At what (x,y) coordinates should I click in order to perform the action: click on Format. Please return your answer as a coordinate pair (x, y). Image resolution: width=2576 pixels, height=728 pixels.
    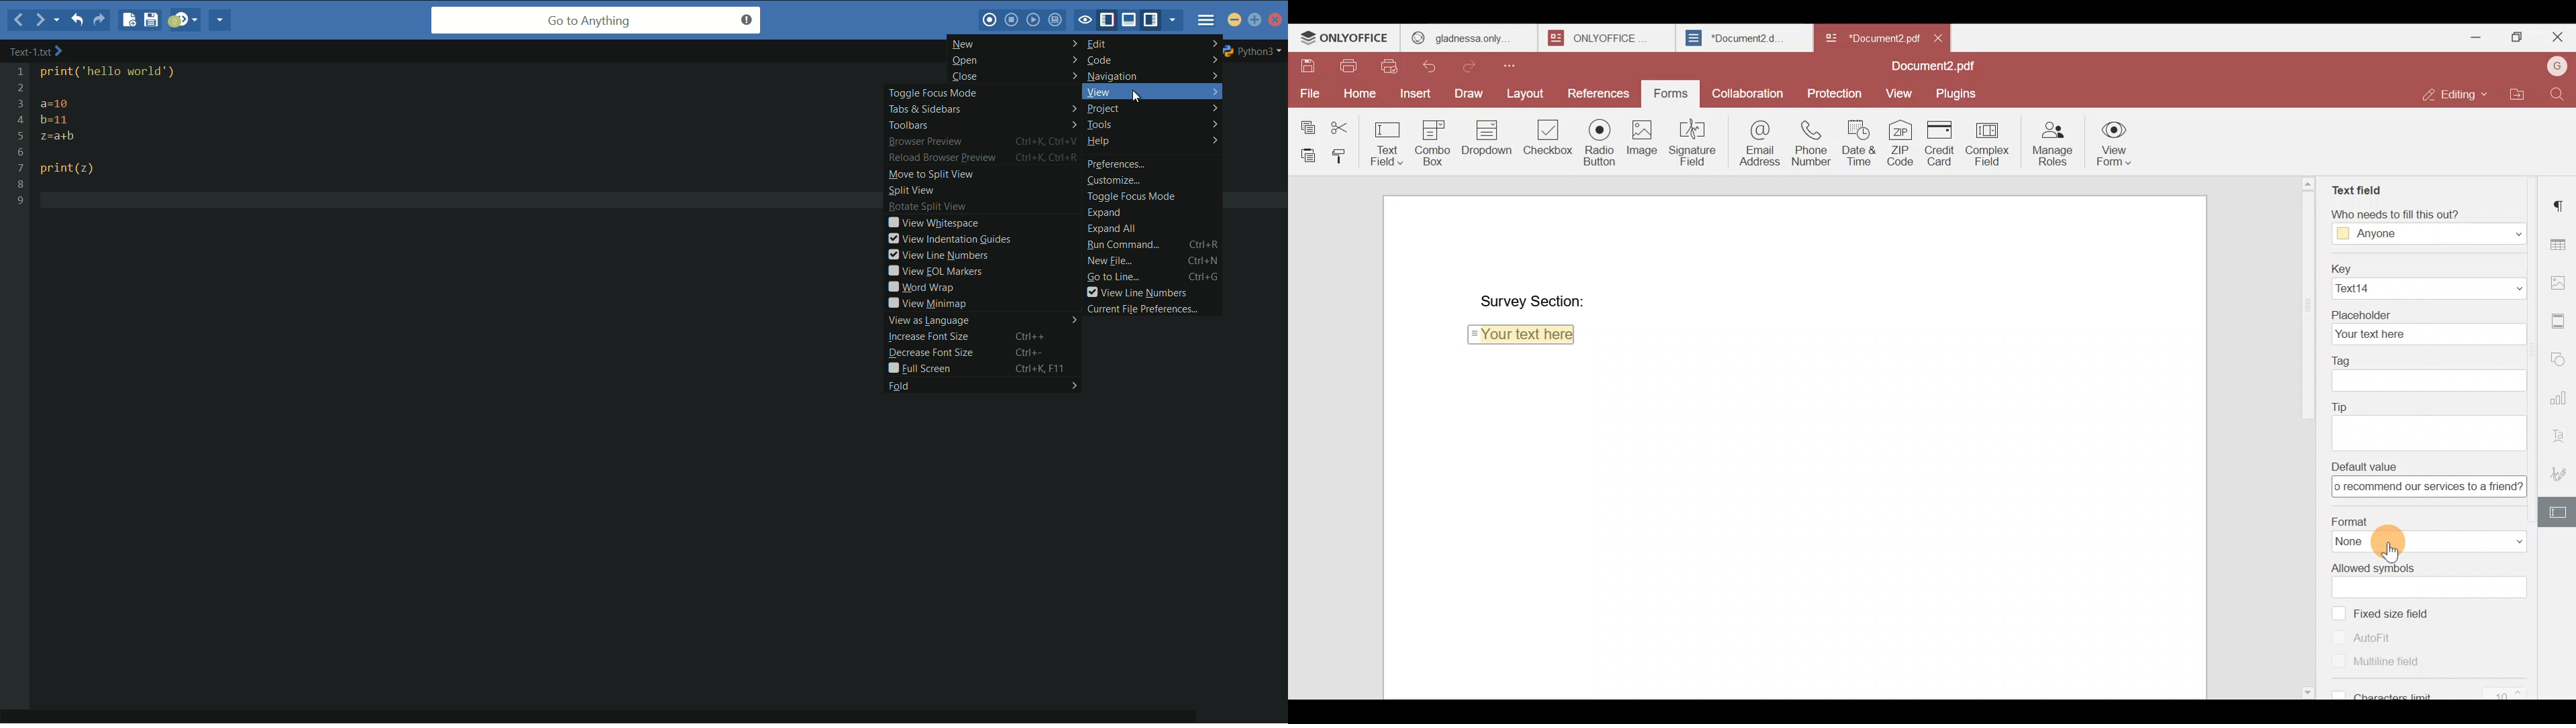
    Looking at the image, I should click on (2428, 519).